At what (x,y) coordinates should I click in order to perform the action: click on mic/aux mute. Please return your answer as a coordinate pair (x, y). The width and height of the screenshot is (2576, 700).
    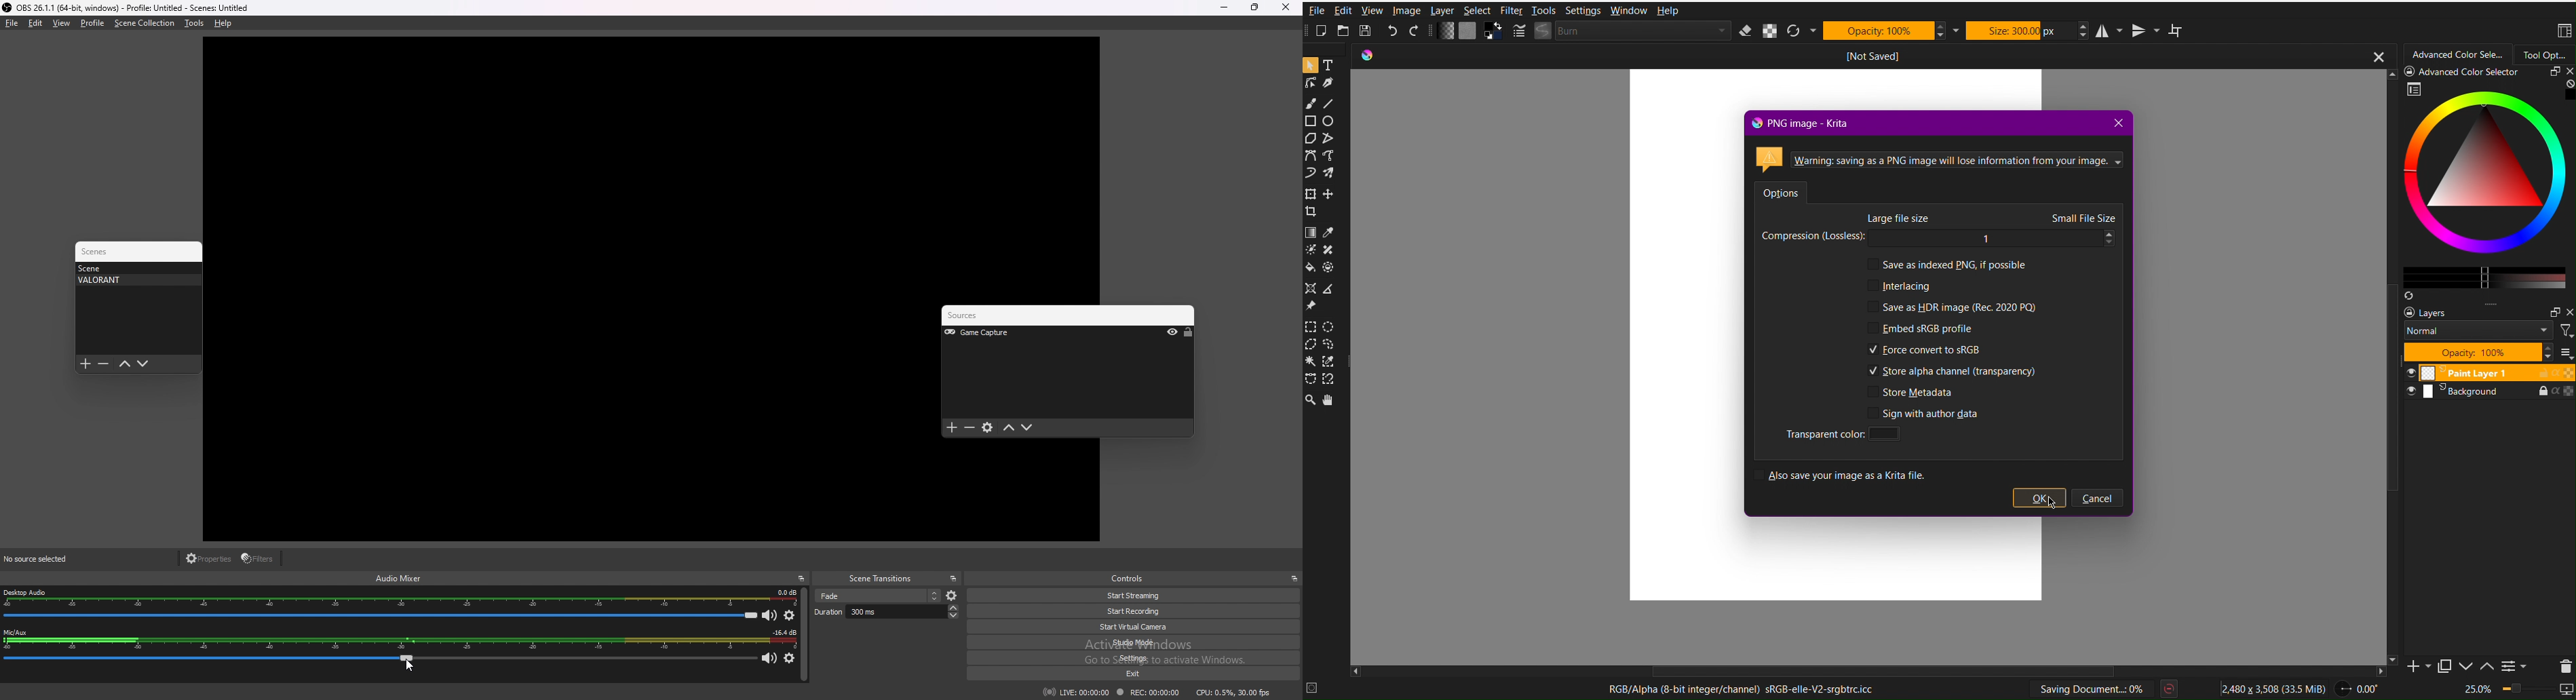
    Looking at the image, I should click on (771, 659).